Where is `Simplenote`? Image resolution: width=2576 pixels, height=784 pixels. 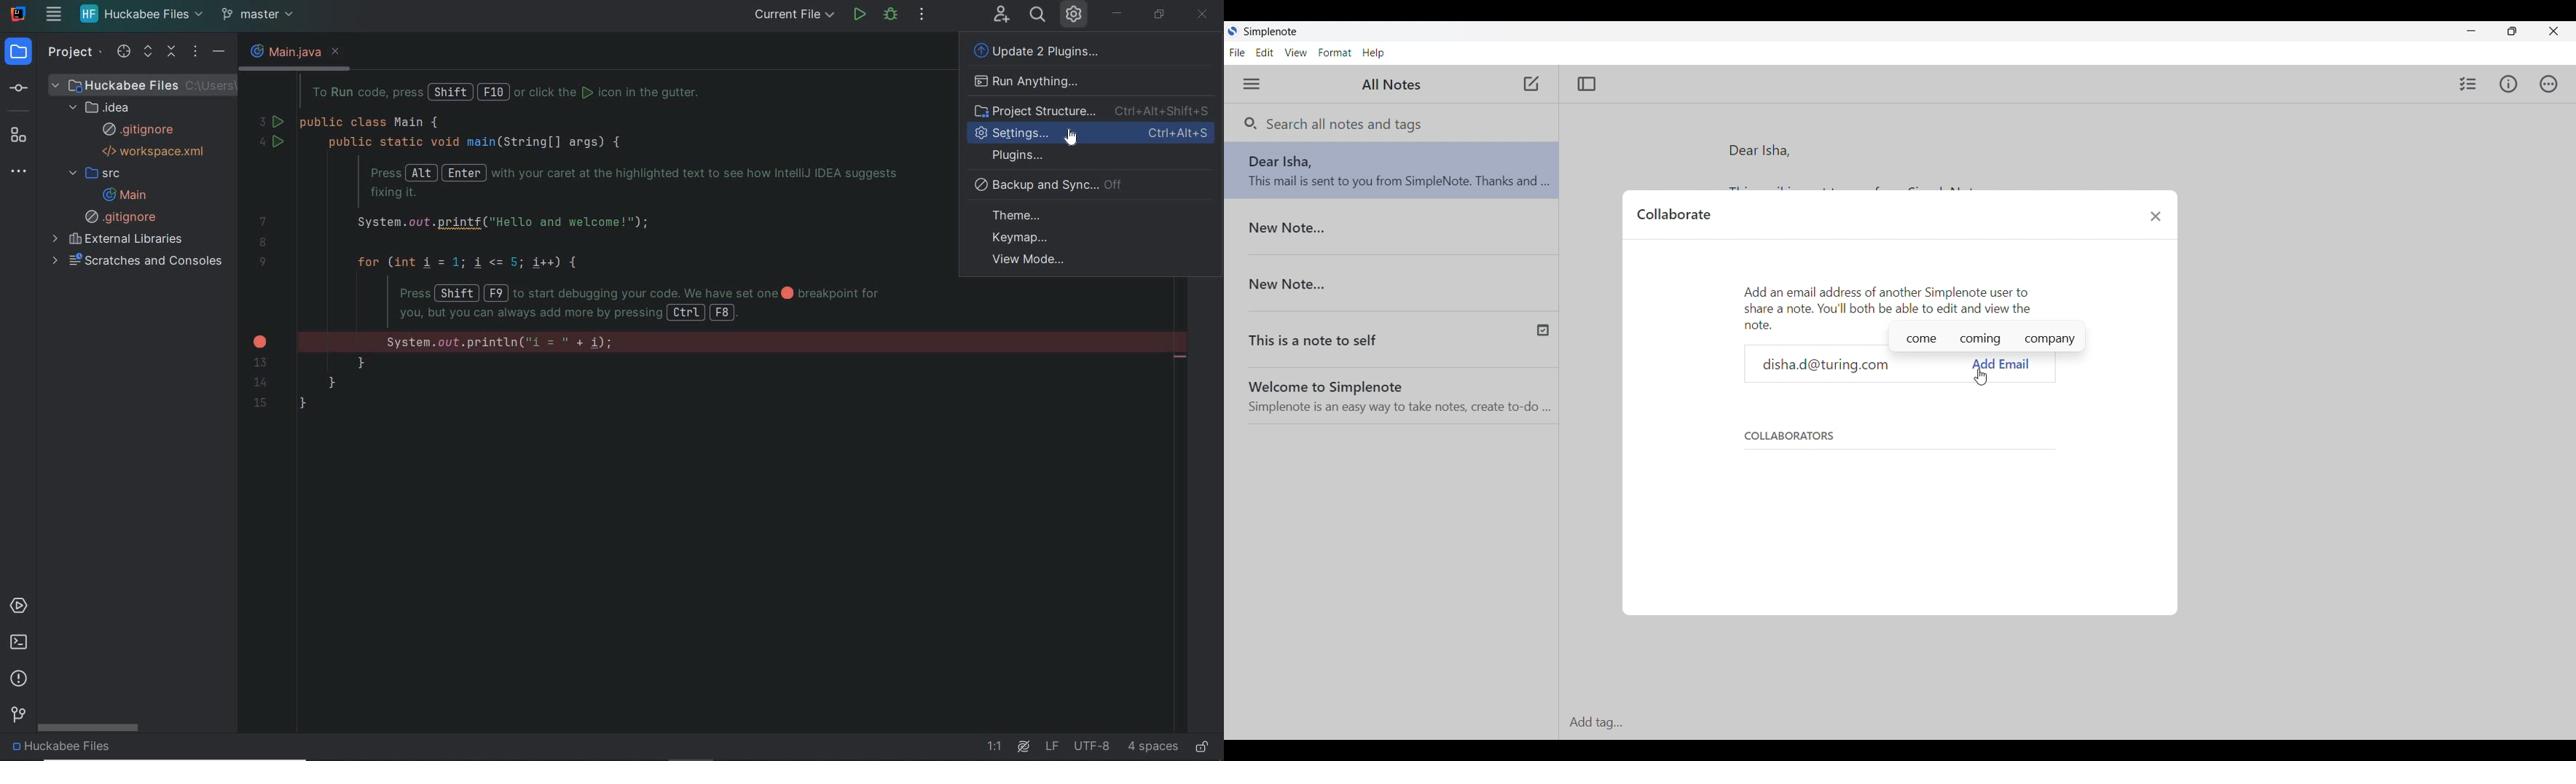 Simplenote is located at coordinates (1274, 31).